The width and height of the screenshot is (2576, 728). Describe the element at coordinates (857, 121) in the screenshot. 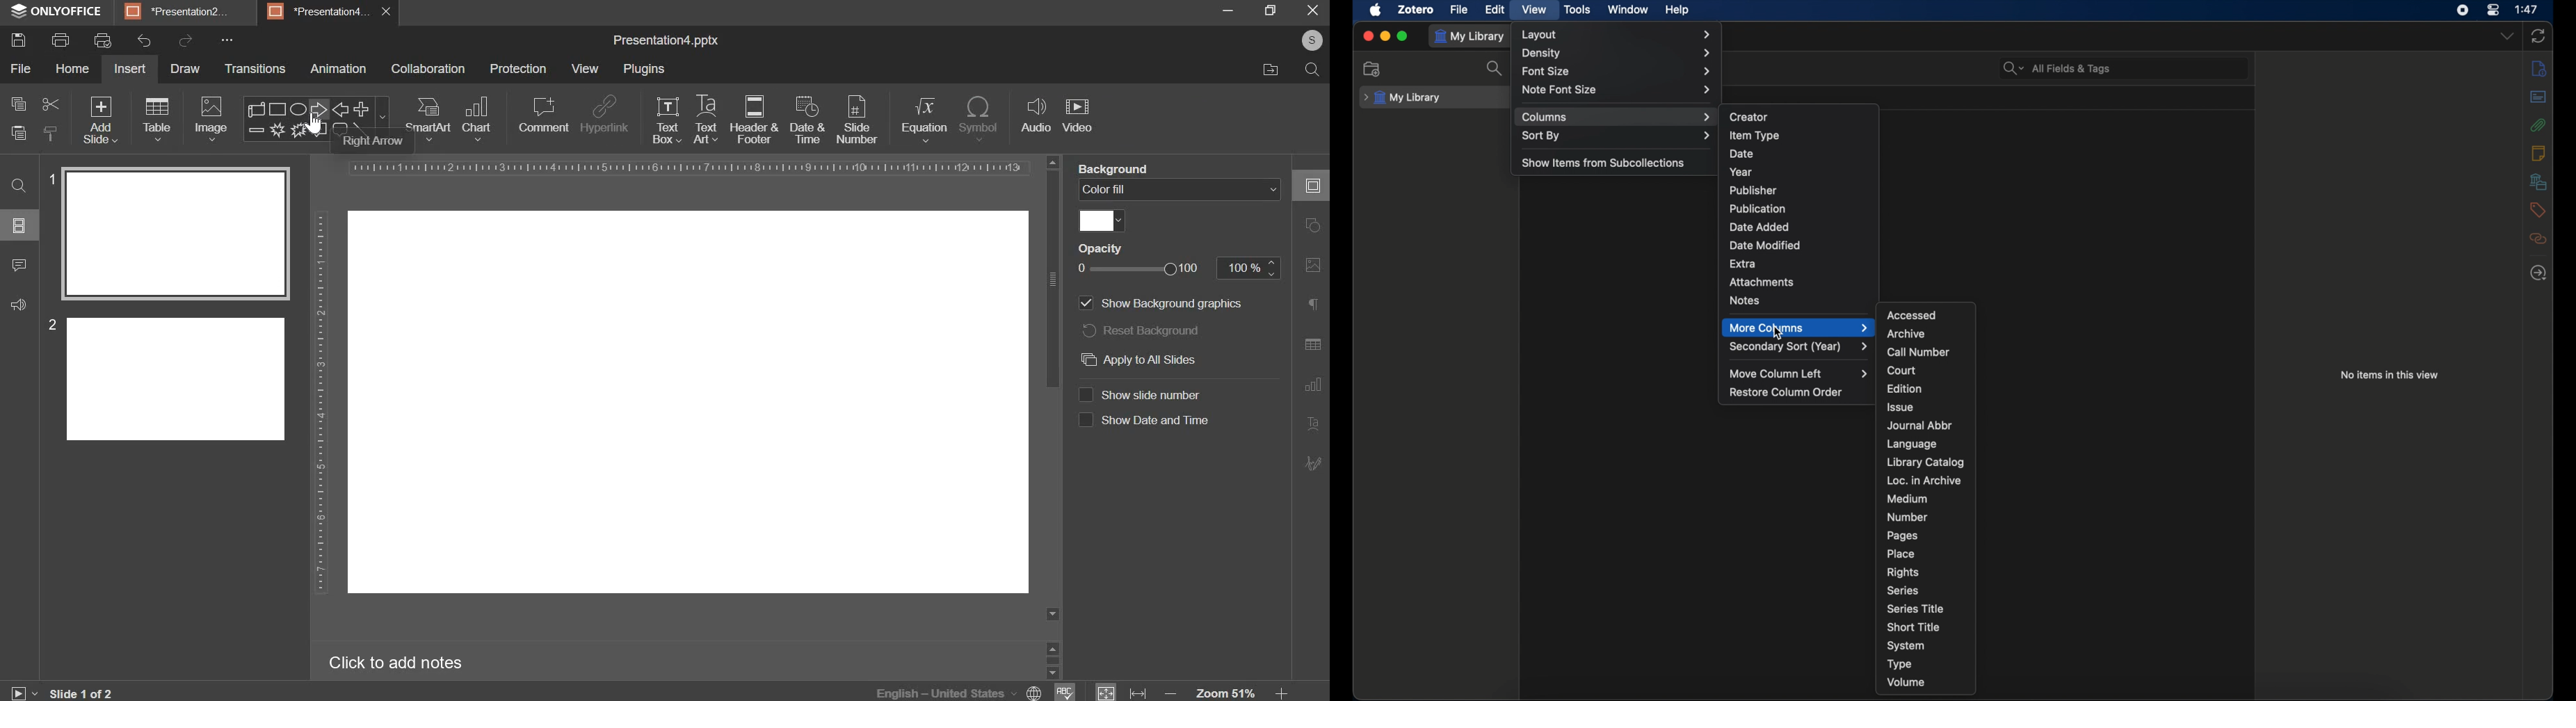

I see `slide number` at that location.